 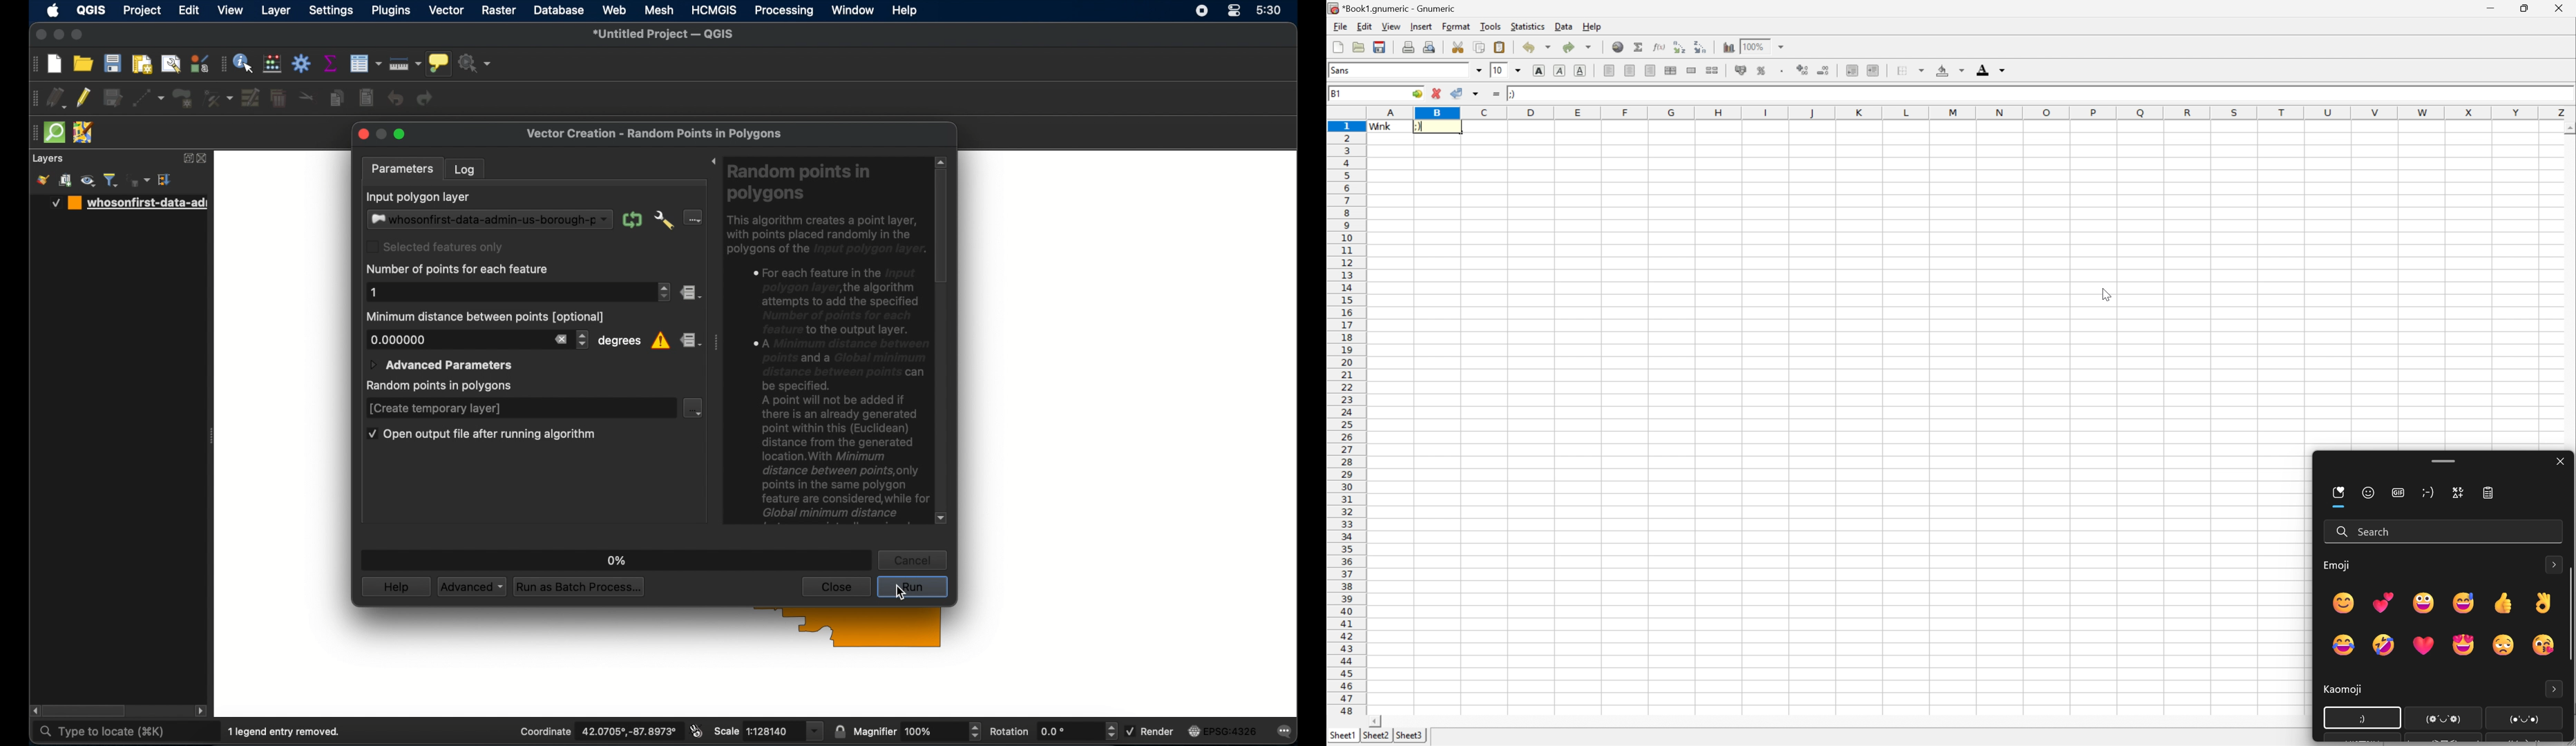 What do you see at coordinates (580, 587) in the screenshot?
I see `run as  batch process` at bounding box center [580, 587].